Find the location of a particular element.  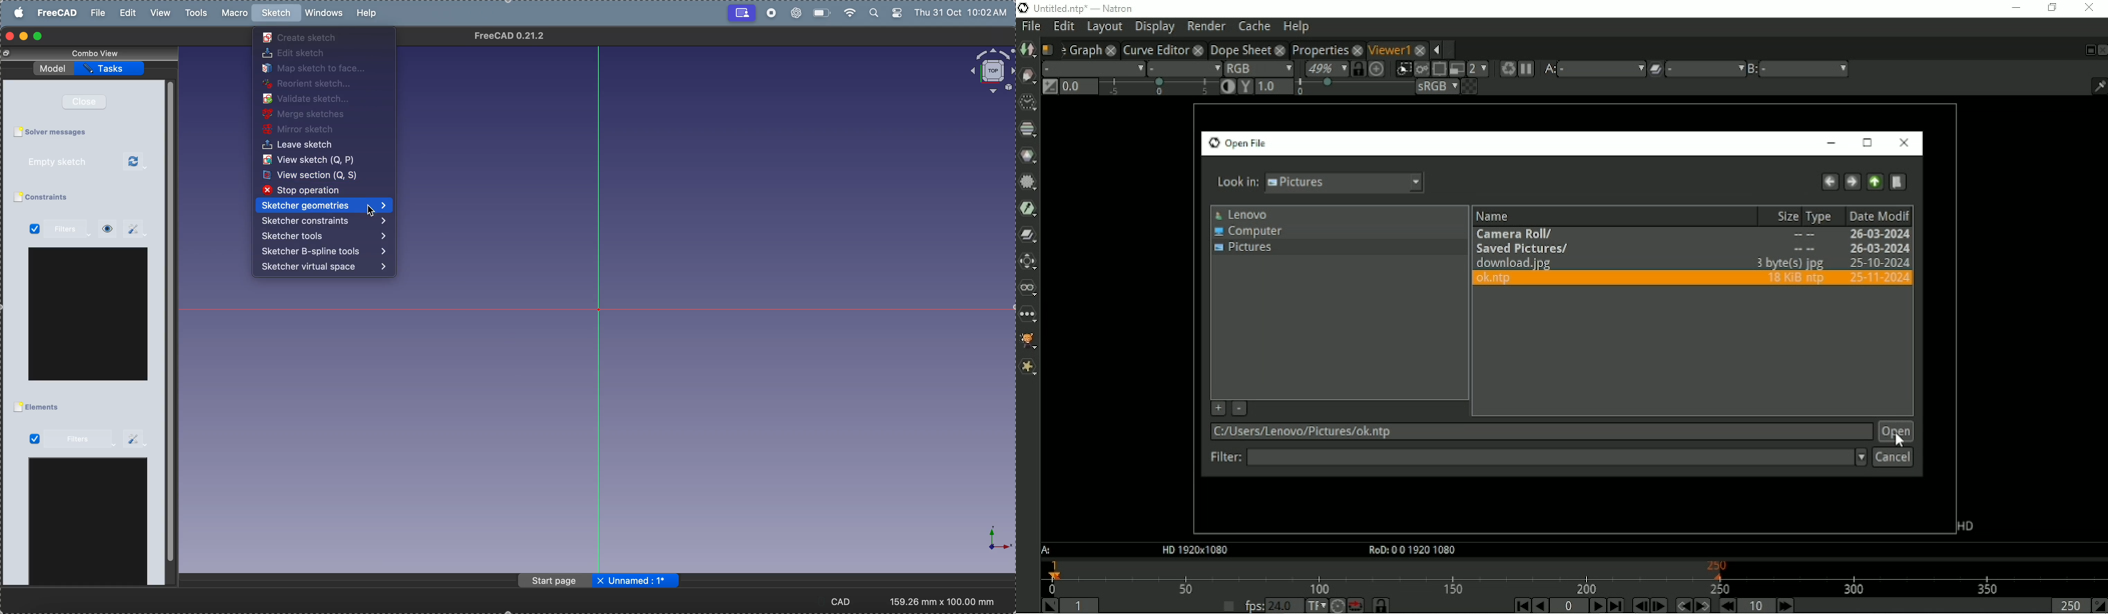

reorient sketch is located at coordinates (321, 84).